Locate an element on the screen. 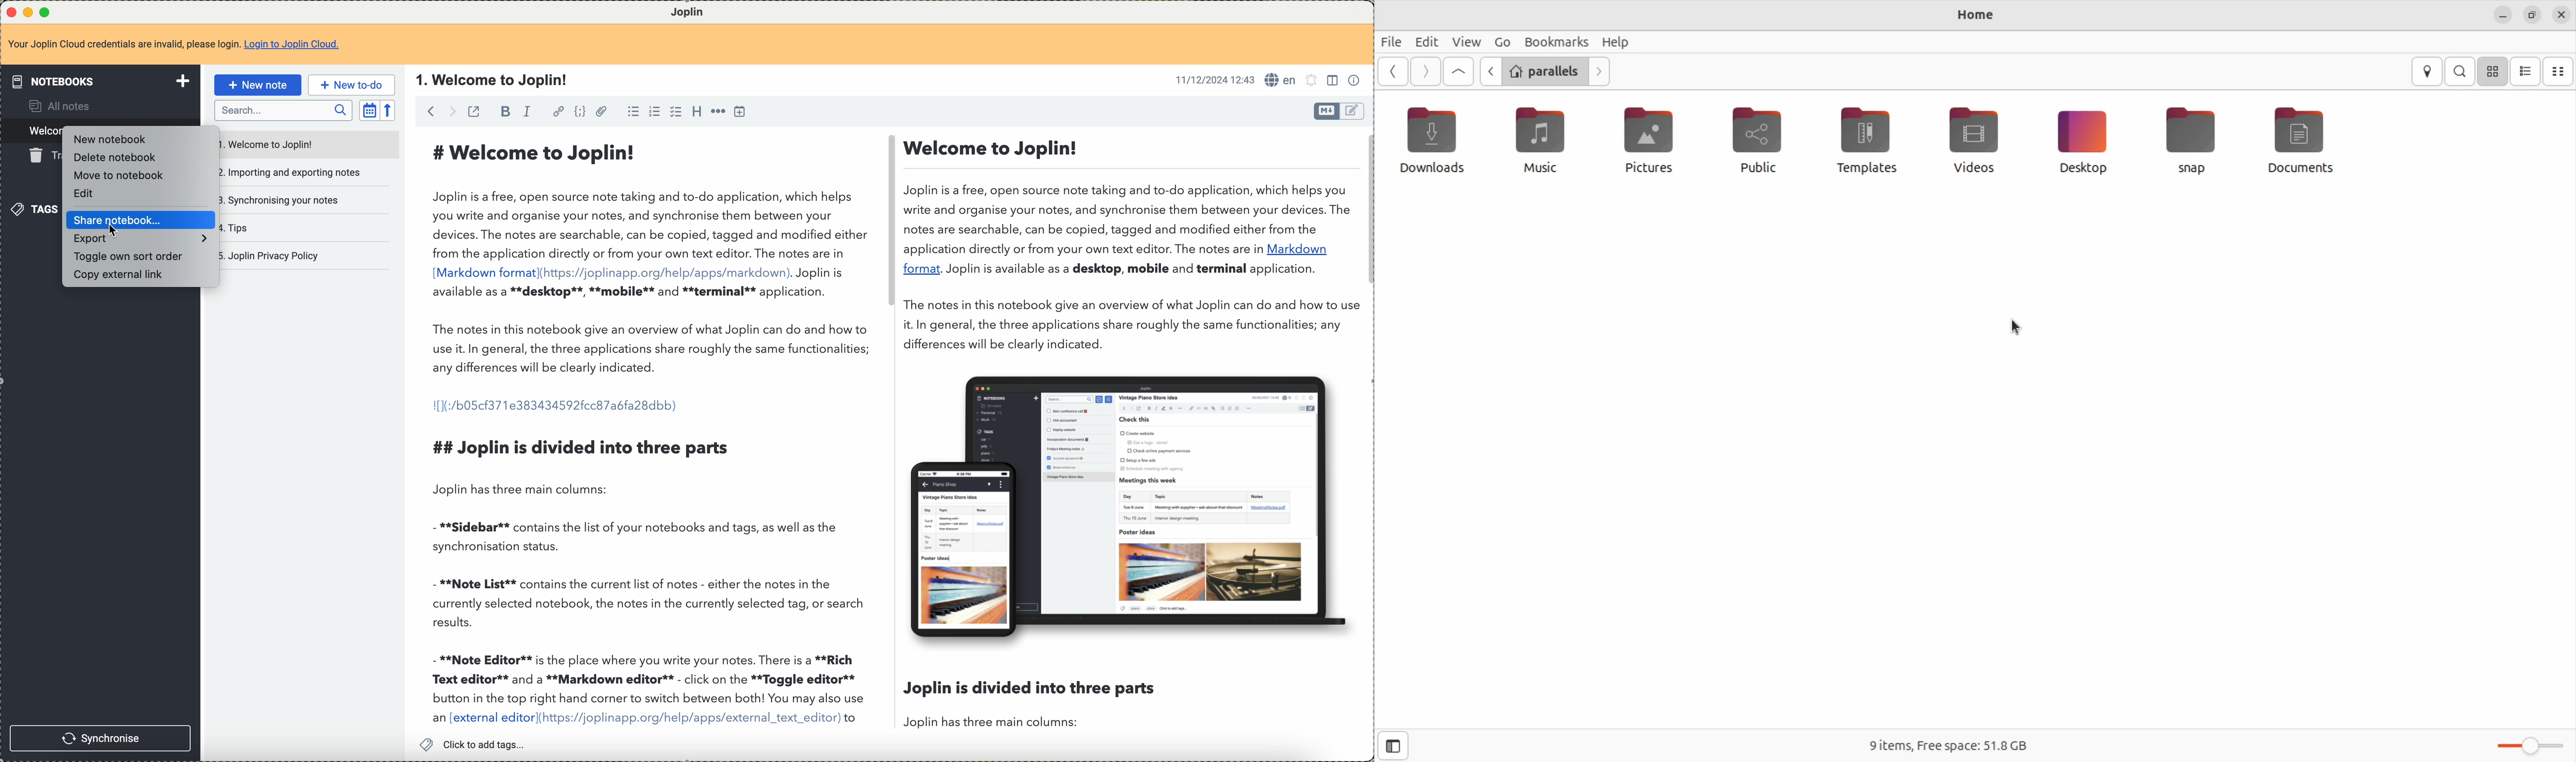 Image resolution: width=2576 pixels, height=784 pixels. Joplin privacy policy is located at coordinates (272, 255).